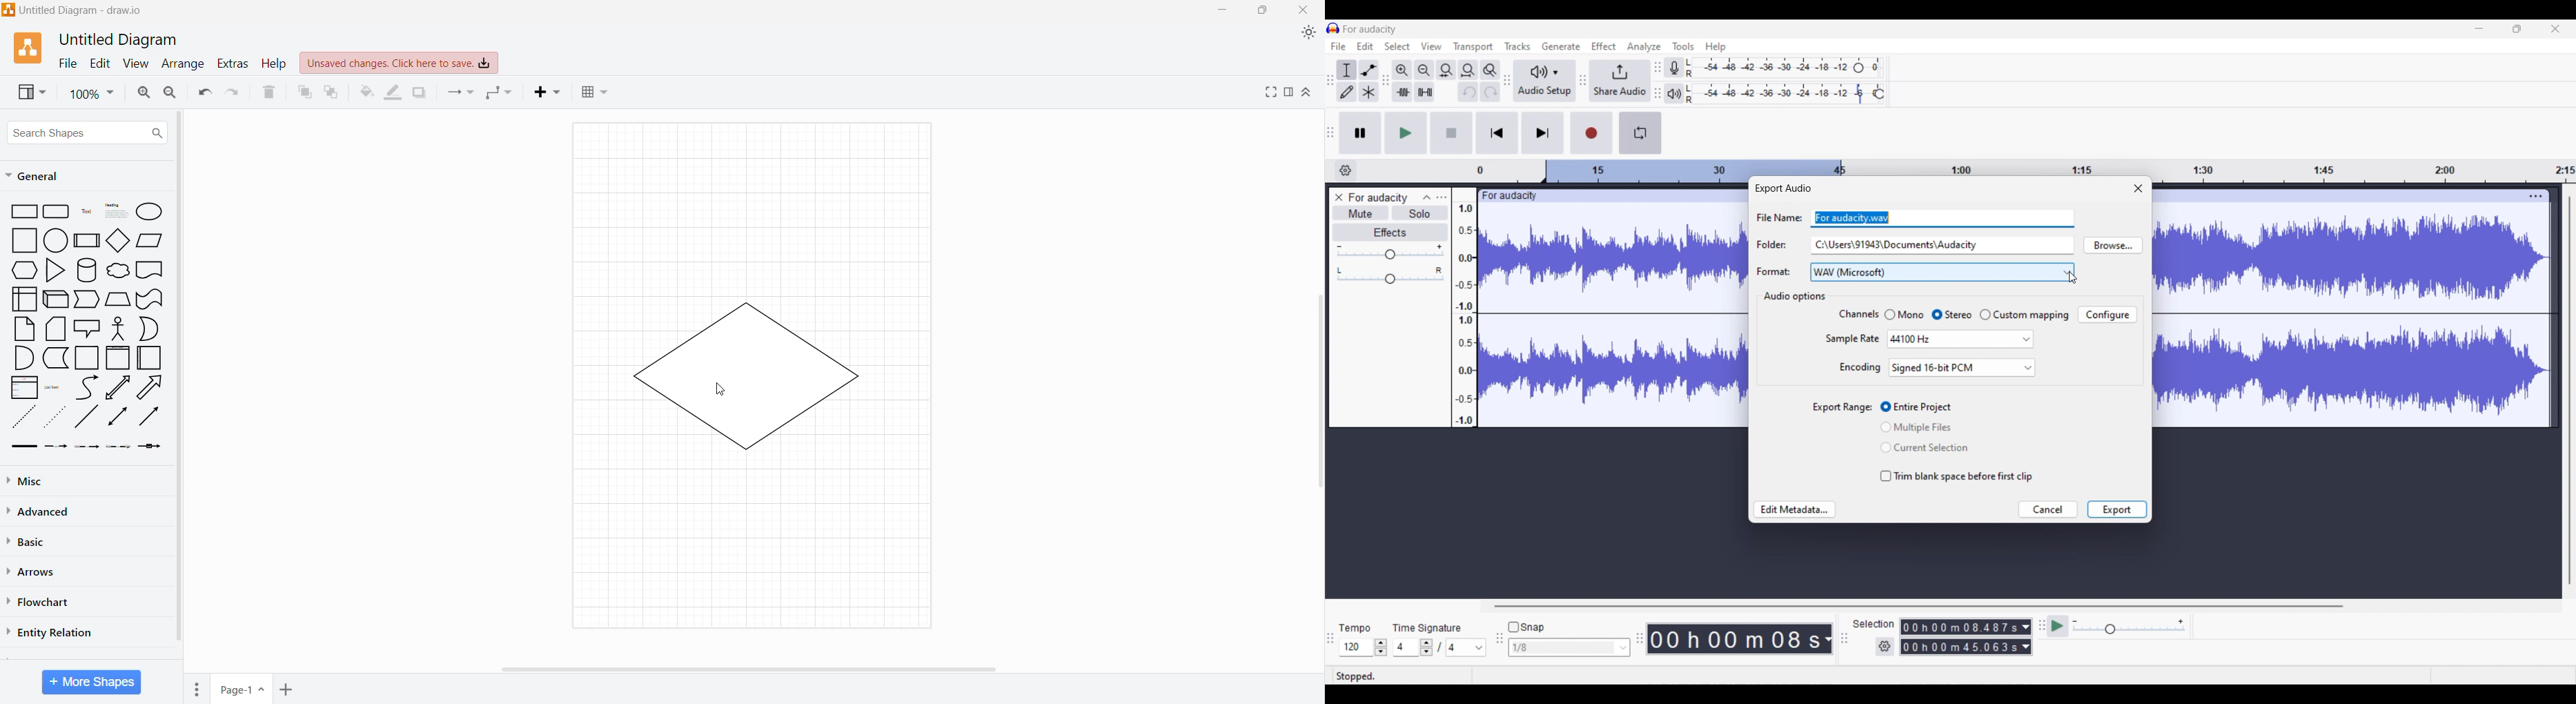 The width and height of the screenshot is (2576, 728). What do you see at coordinates (181, 65) in the screenshot?
I see `Arrange` at bounding box center [181, 65].